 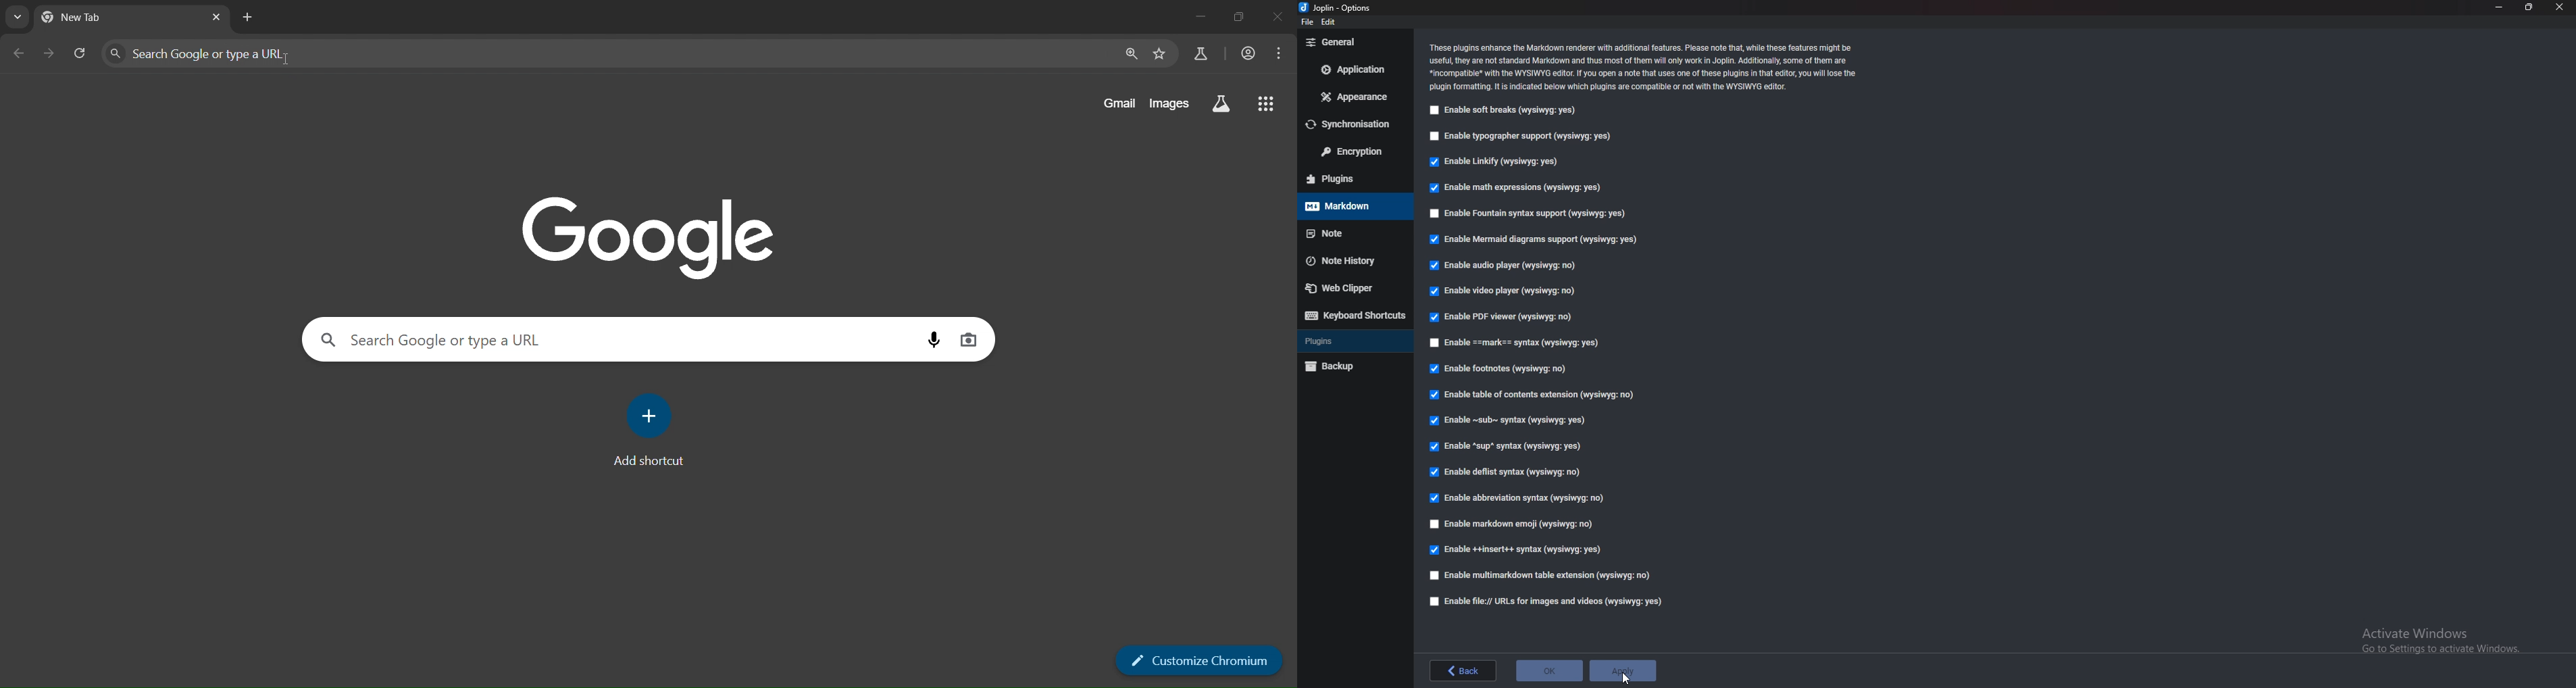 What do you see at coordinates (1329, 23) in the screenshot?
I see `edit` at bounding box center [1329, 23].